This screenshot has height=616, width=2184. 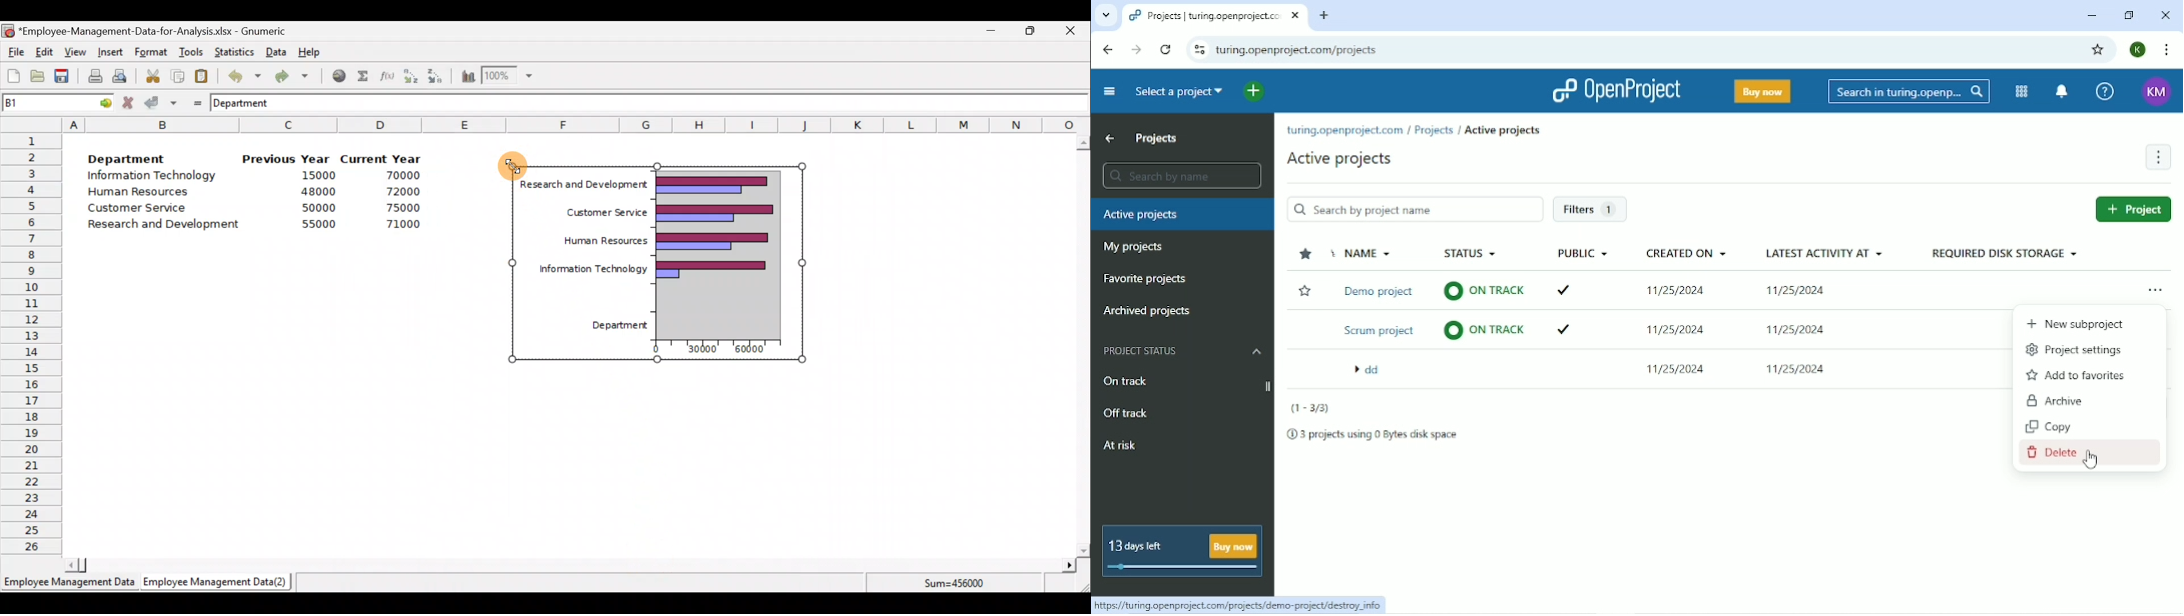 What do you see at coordinates (238, 73) in the screenshot?
I see `Undo last action` at bounding box center [238, 73].